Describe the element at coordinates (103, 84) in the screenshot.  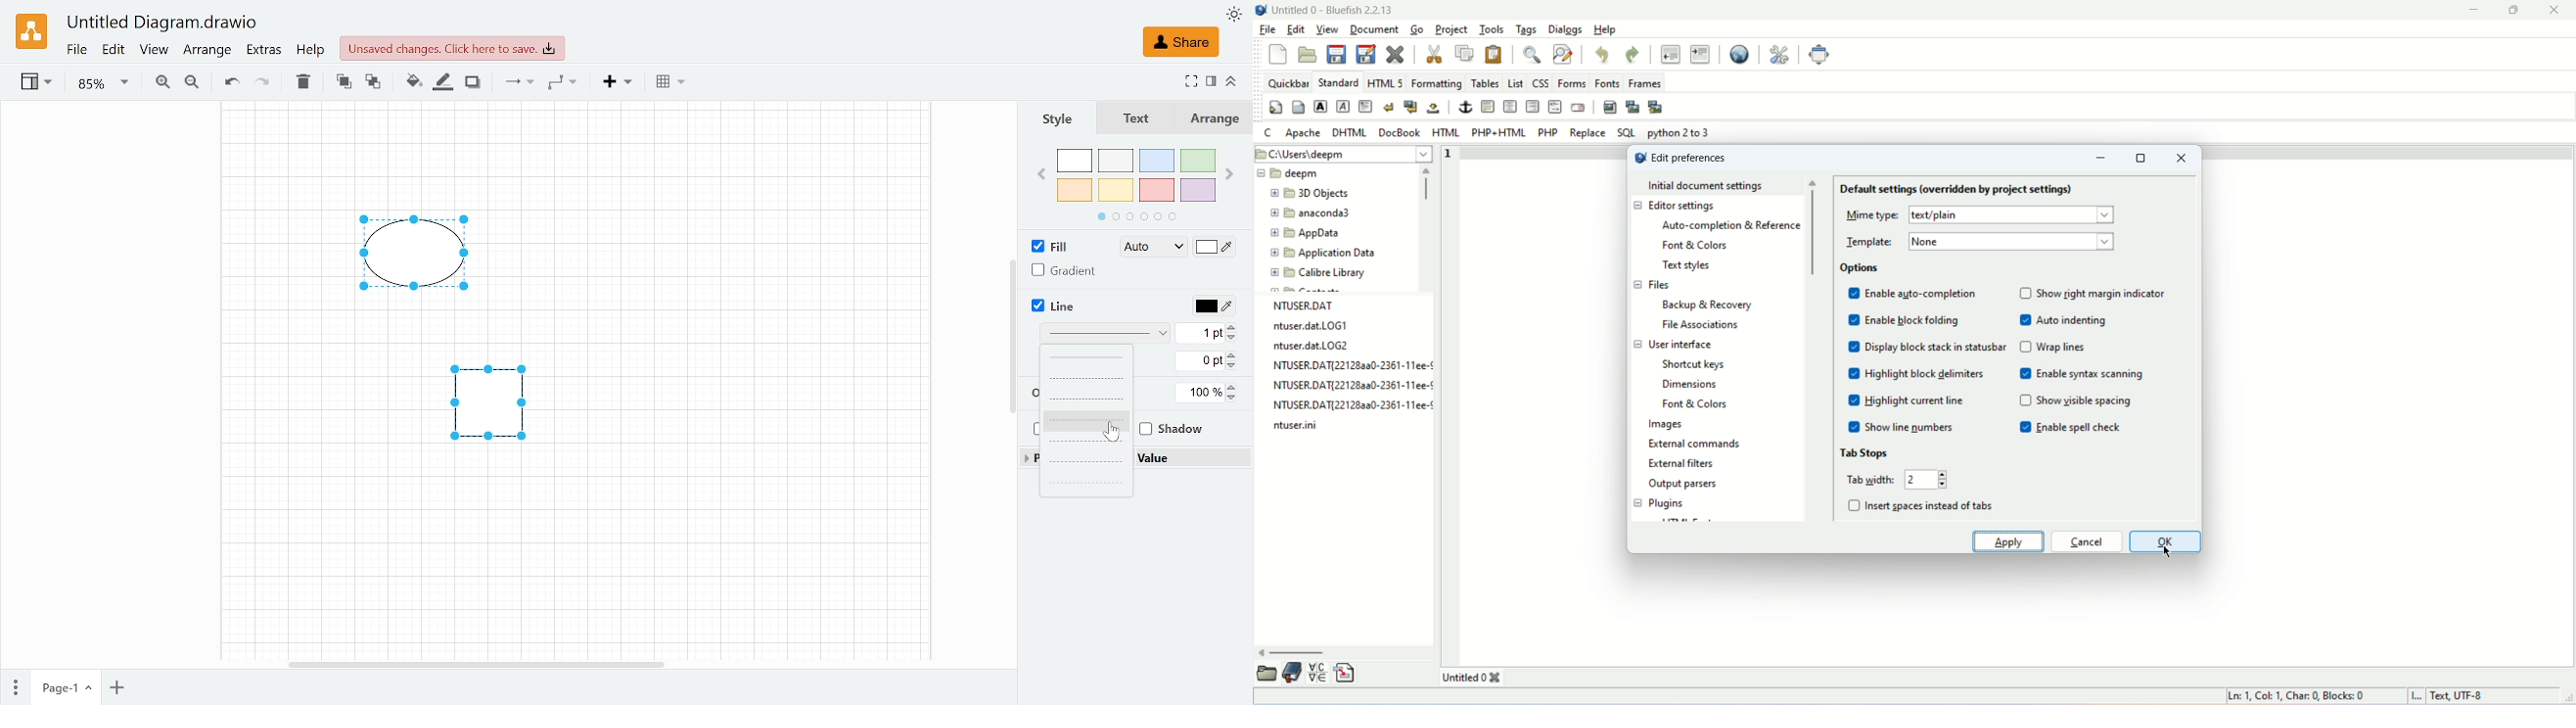
I see `Zoom` at that location.